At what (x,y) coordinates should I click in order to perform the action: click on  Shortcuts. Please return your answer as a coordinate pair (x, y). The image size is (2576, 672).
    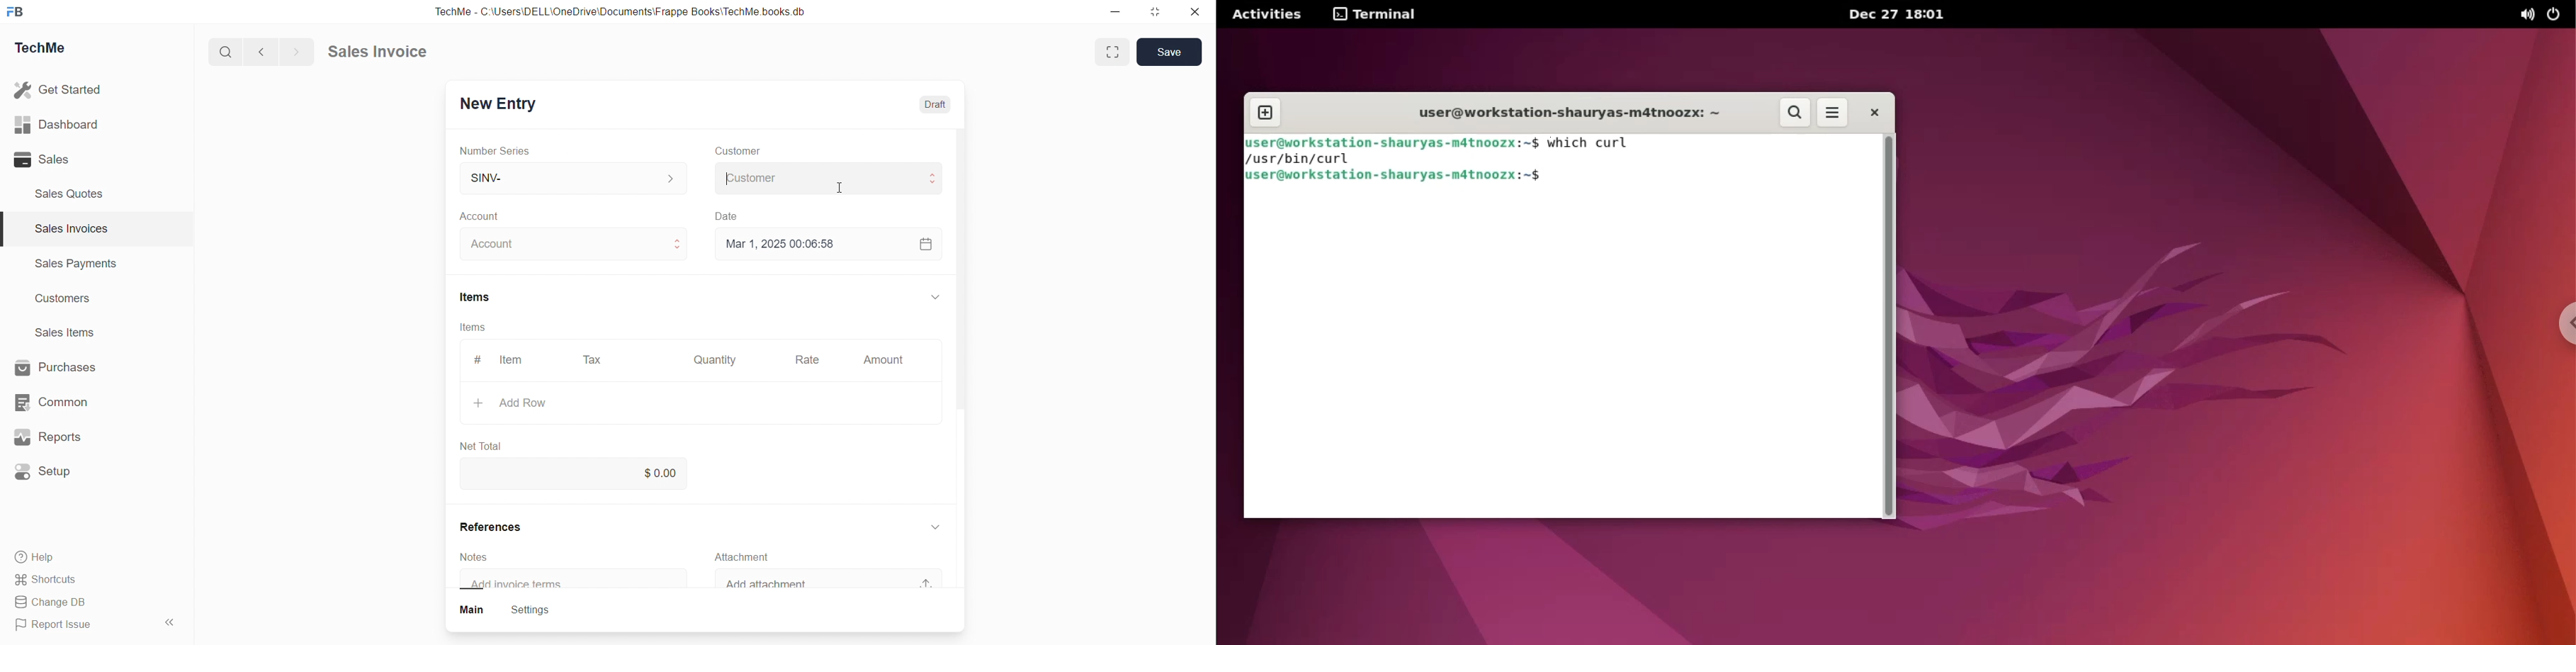
    Looking at the image, I should click on (51, 580).